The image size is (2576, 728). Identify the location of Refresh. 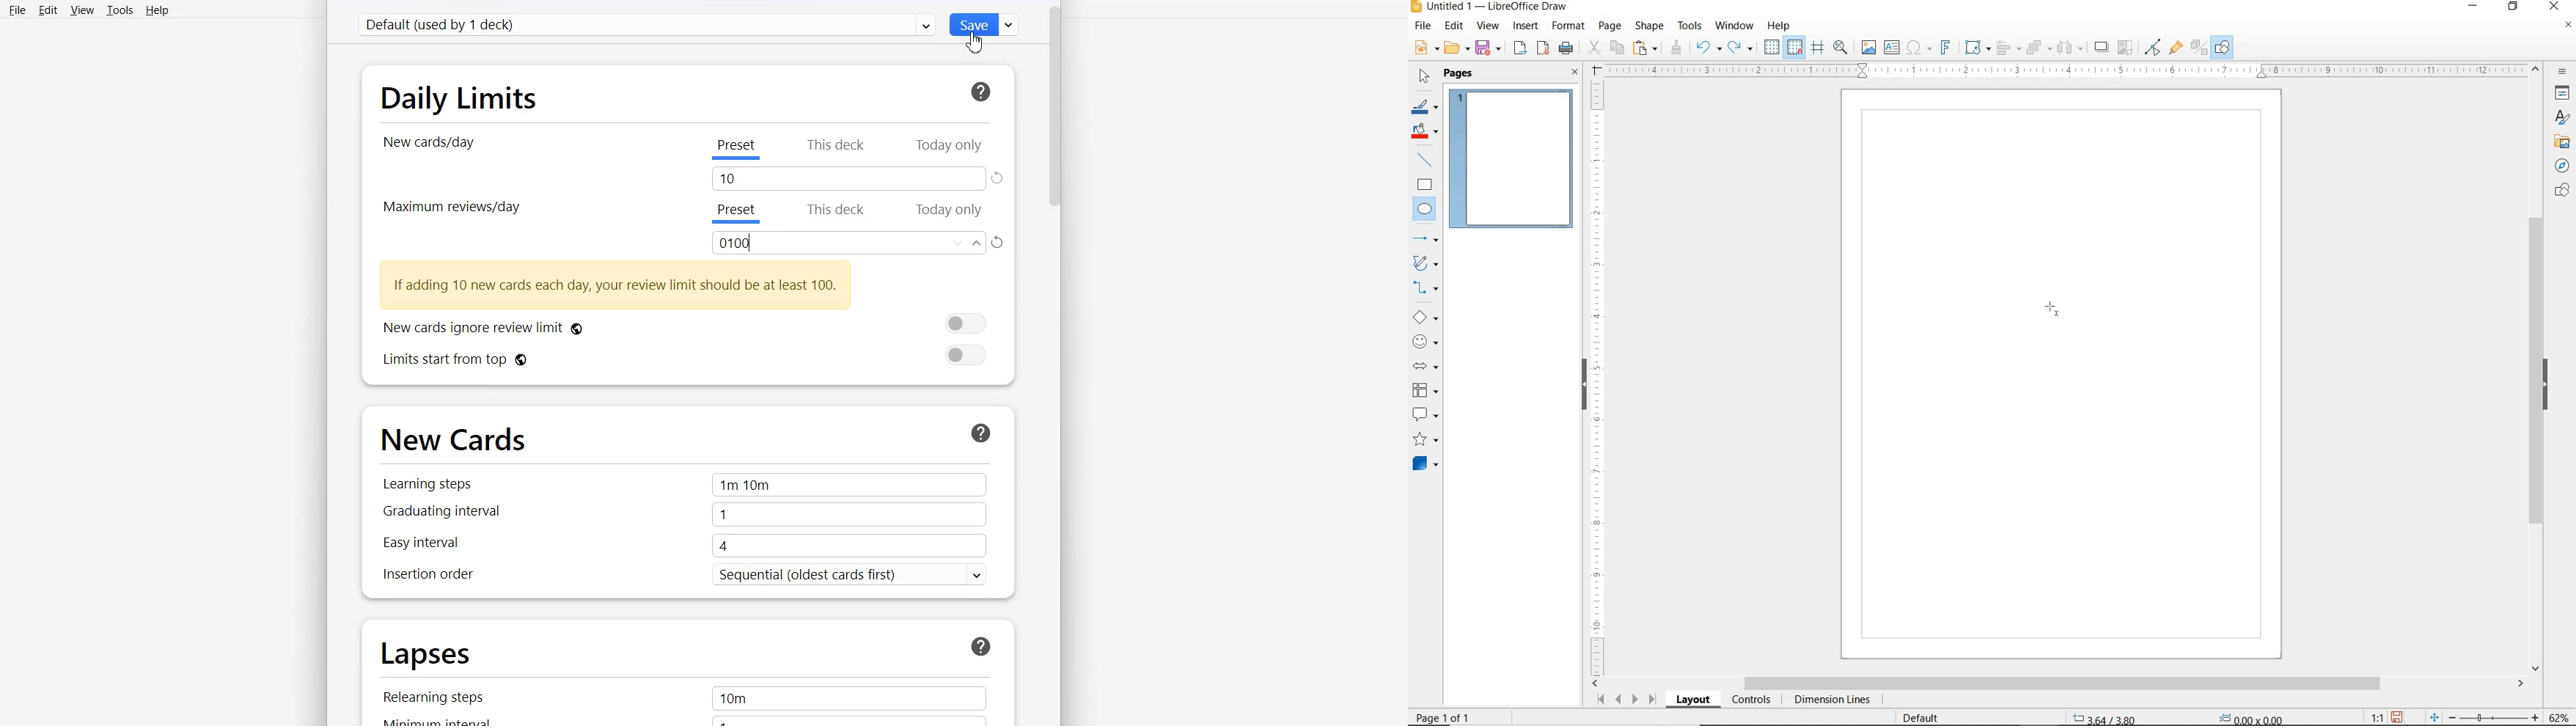
(999, 243).